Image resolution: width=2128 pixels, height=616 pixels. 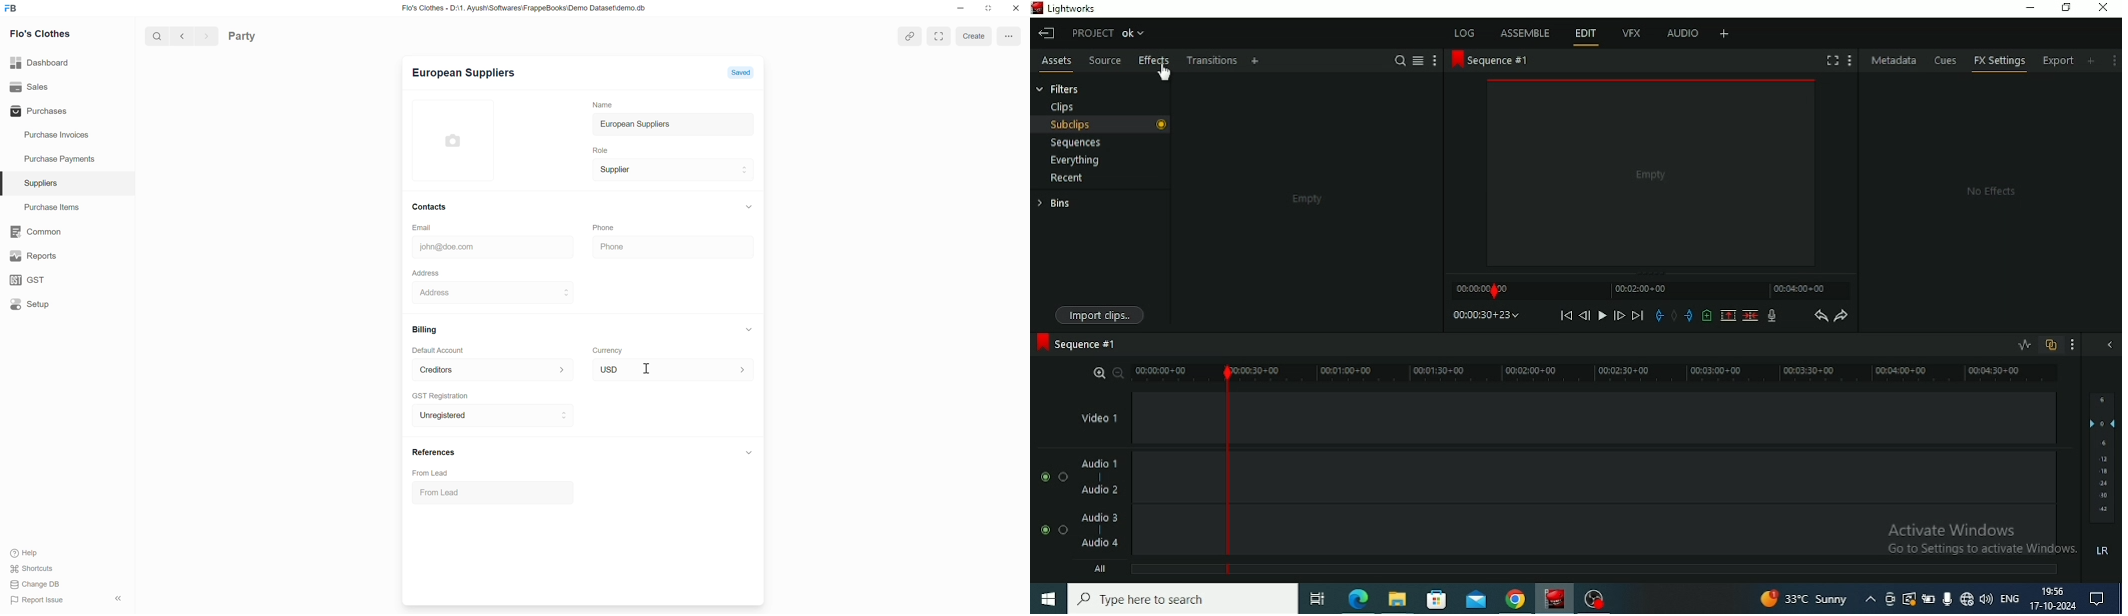 I want to click on Lightwork, so click(x=1556, y=598).